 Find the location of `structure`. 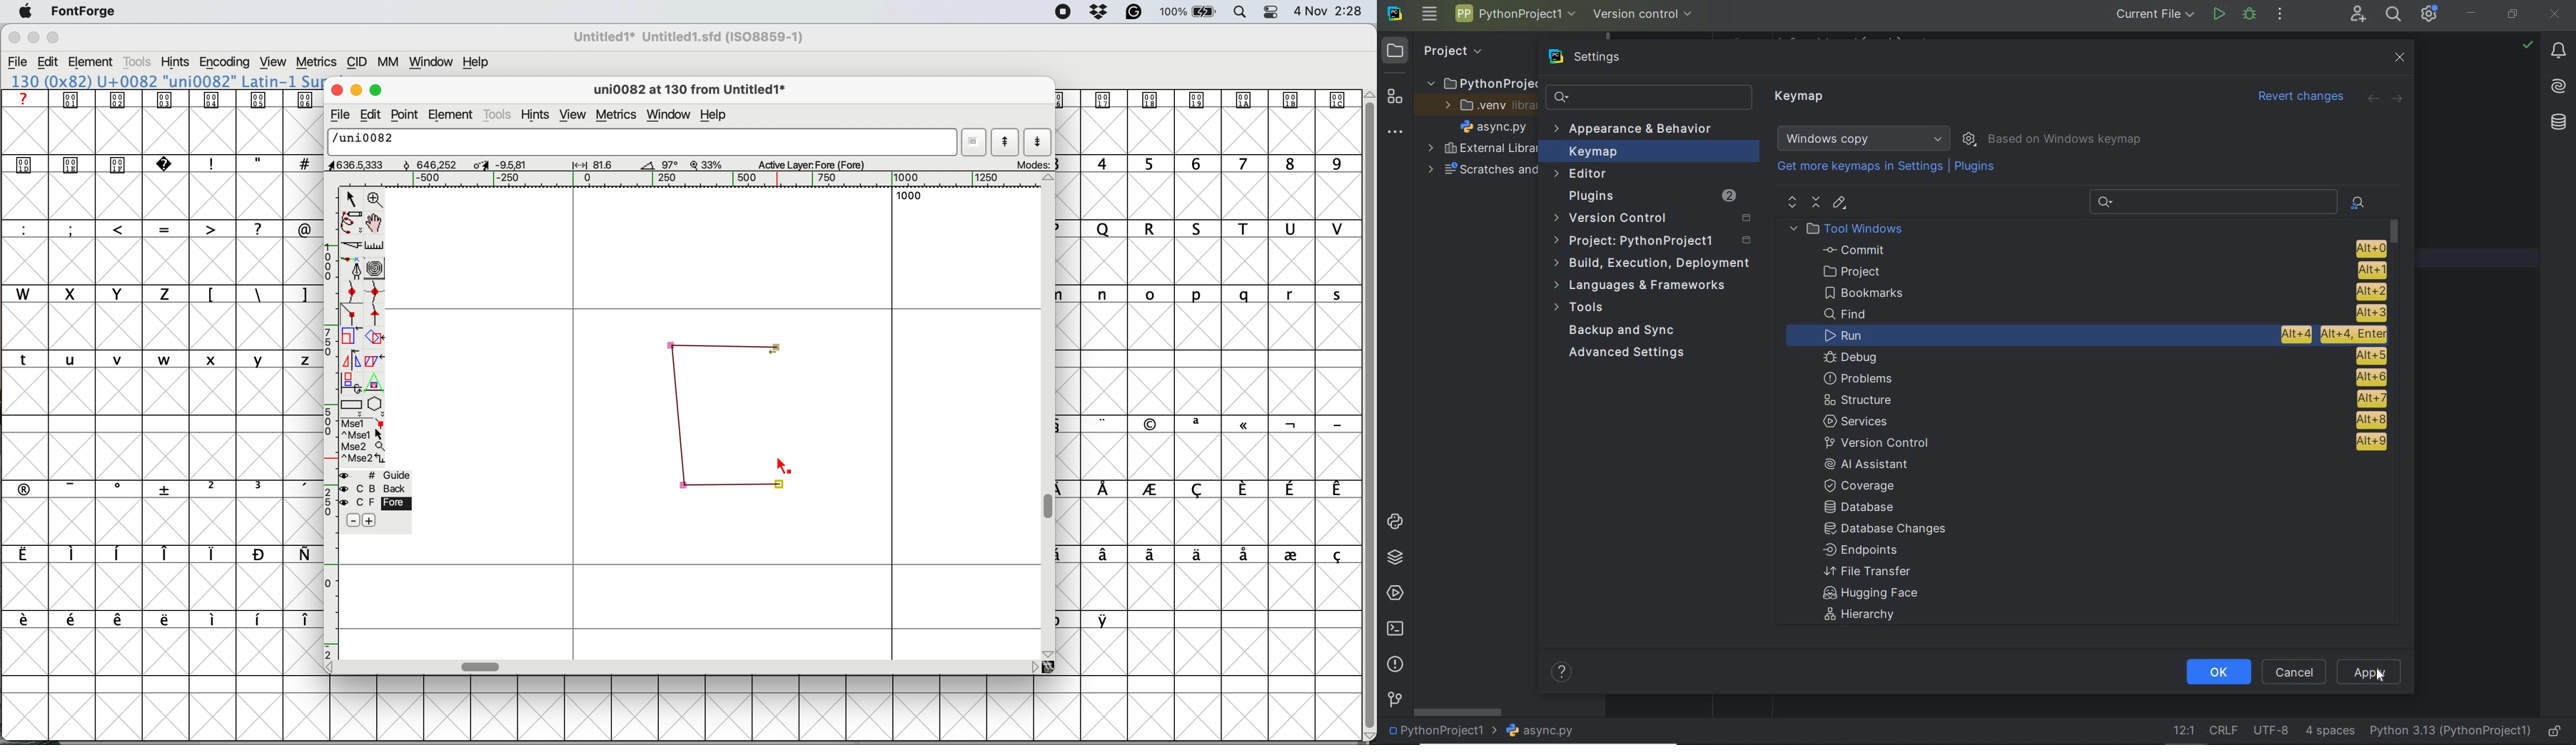

structure is located at coordinates (1393, 95).